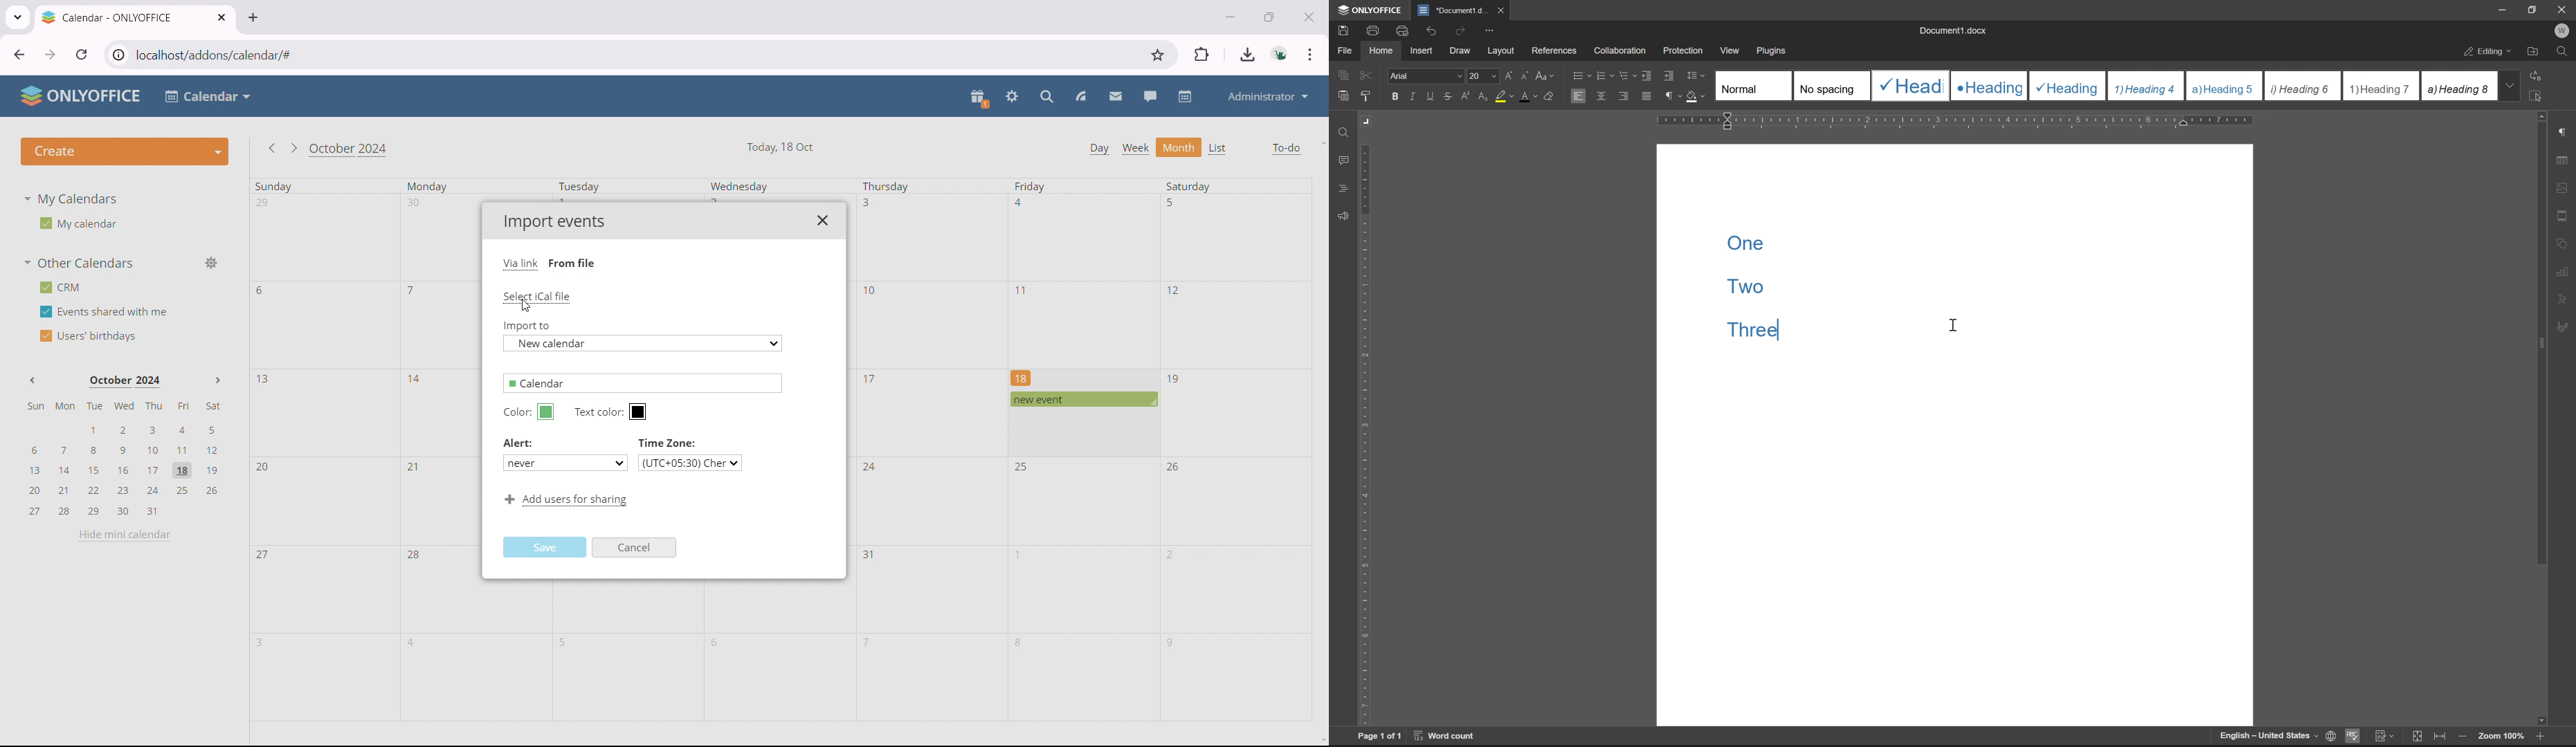 The image size is (2576, 756). Describe the element at coordinates (1340, 30) in the screenshot. I see `save` at that location.